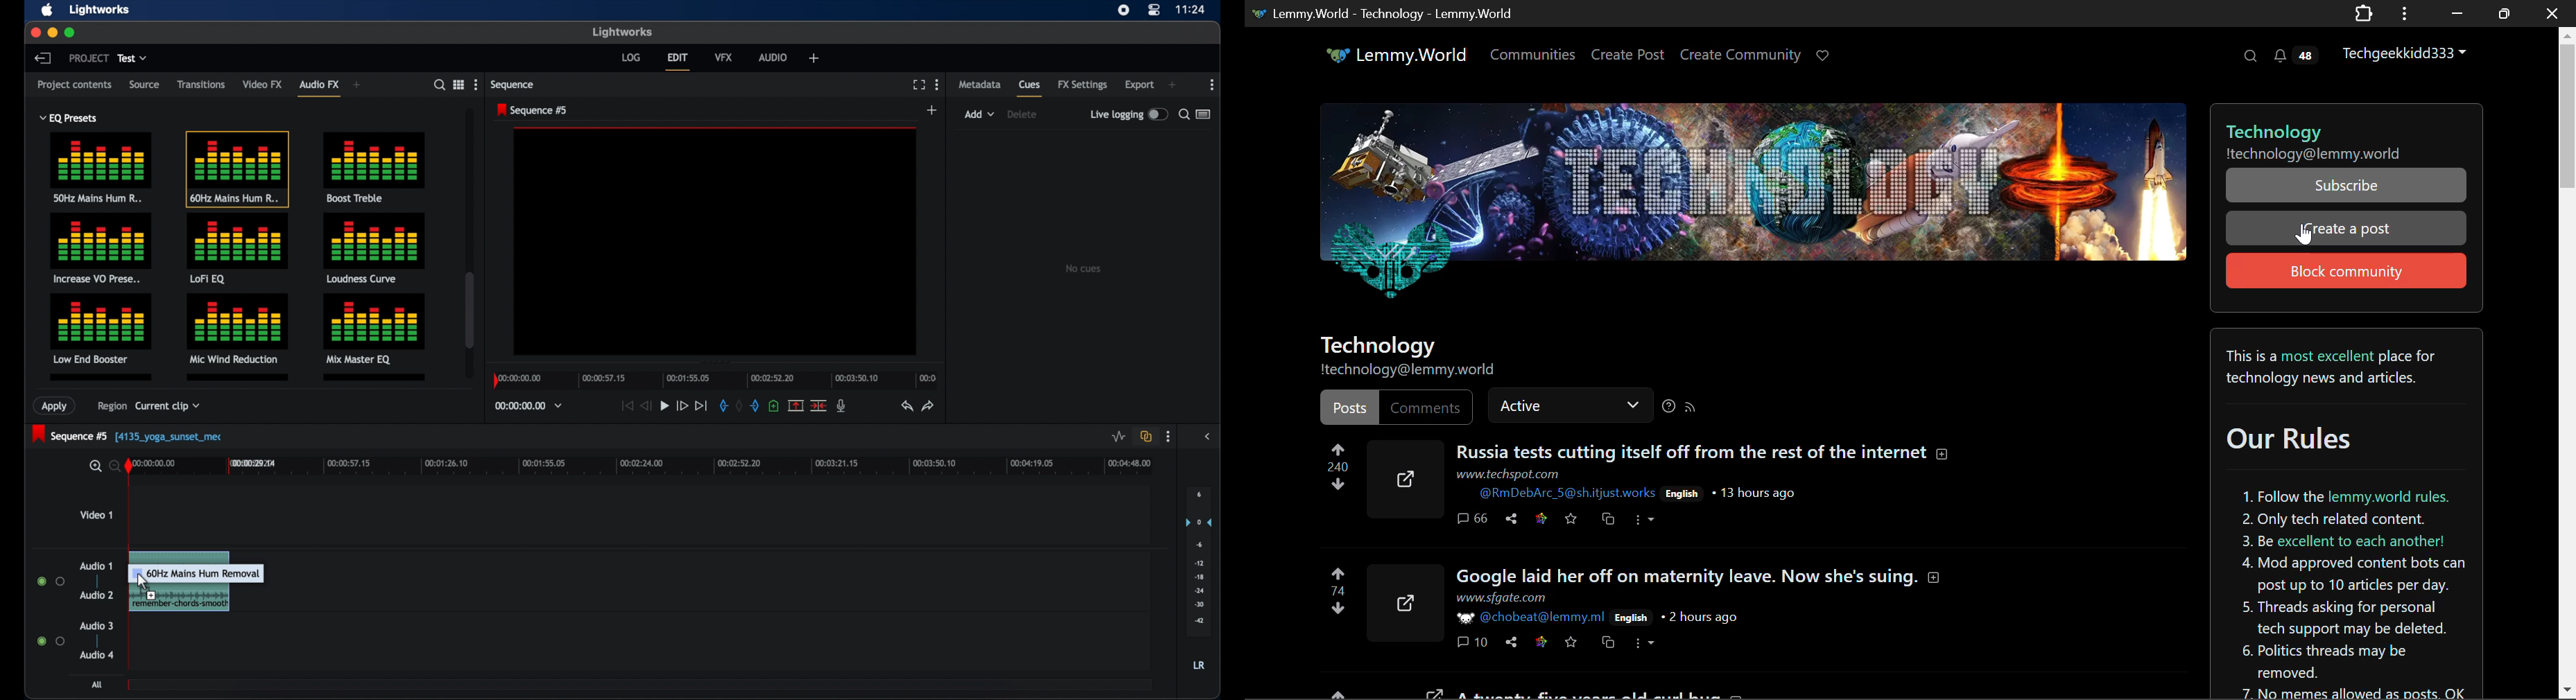  I want to click on Donate to Lemmy, so click(1824, 56).